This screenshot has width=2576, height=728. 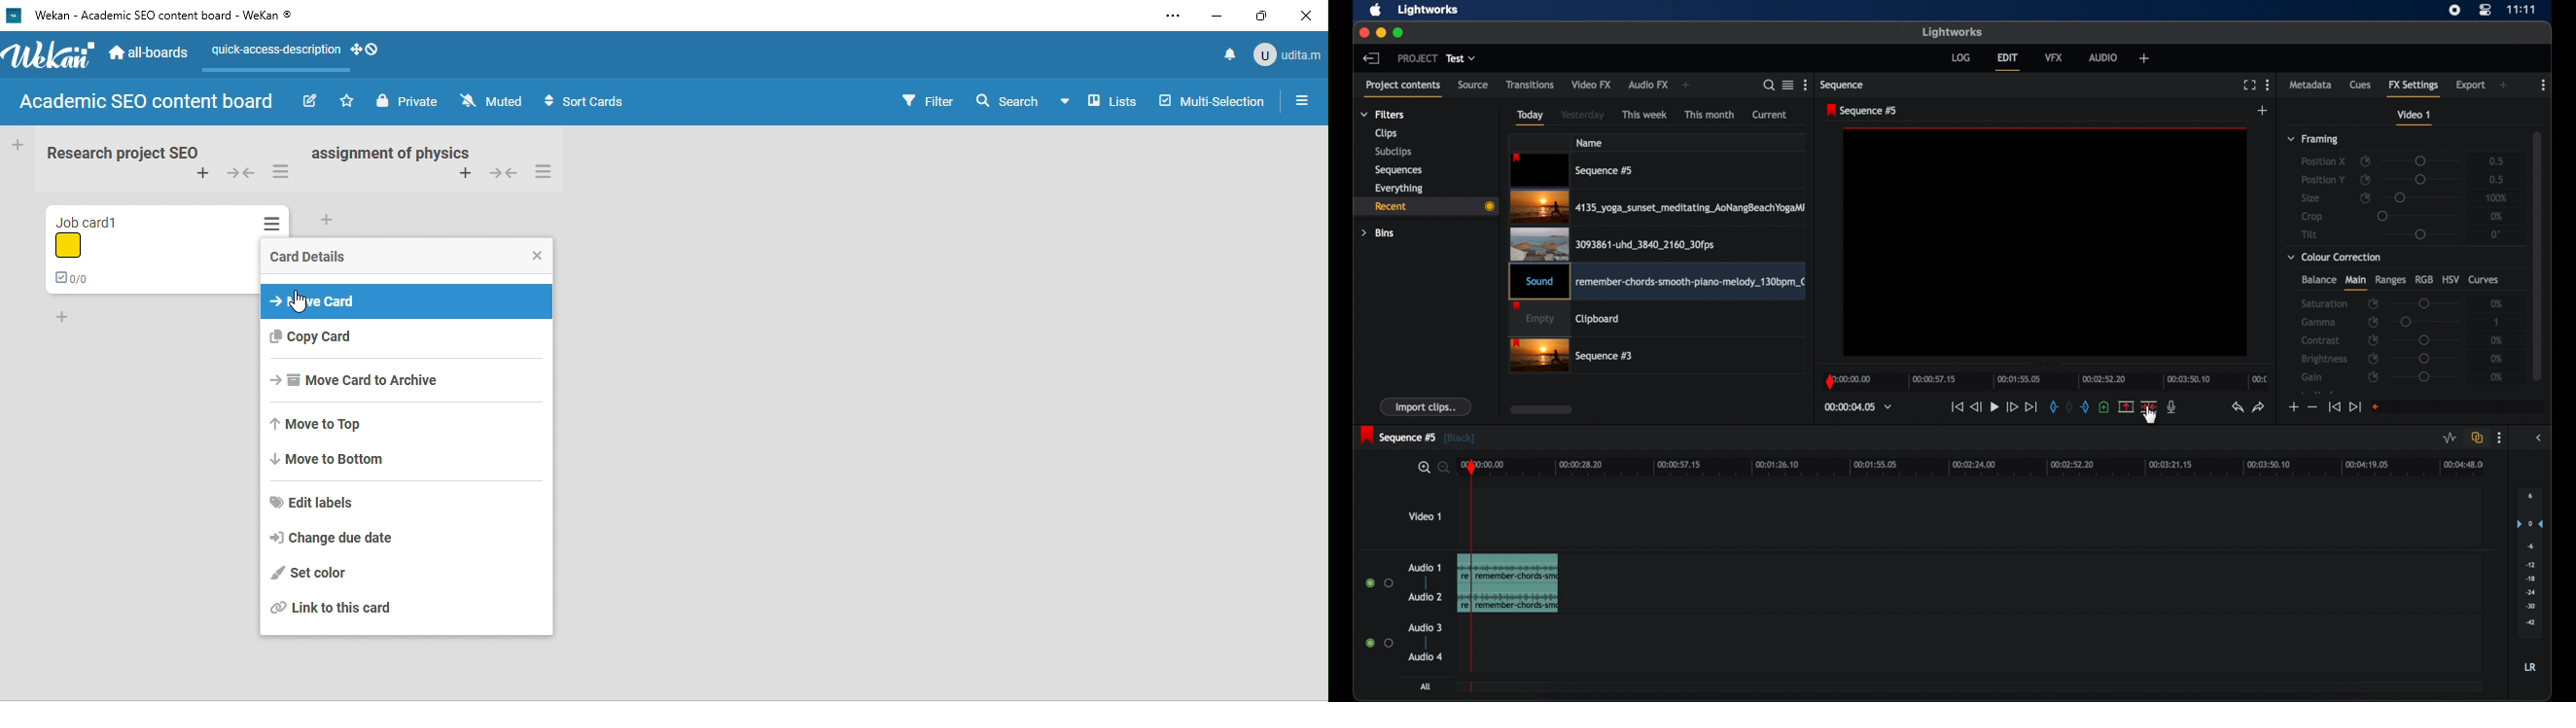 I want to click on 1, so click(x=2498, y=322).